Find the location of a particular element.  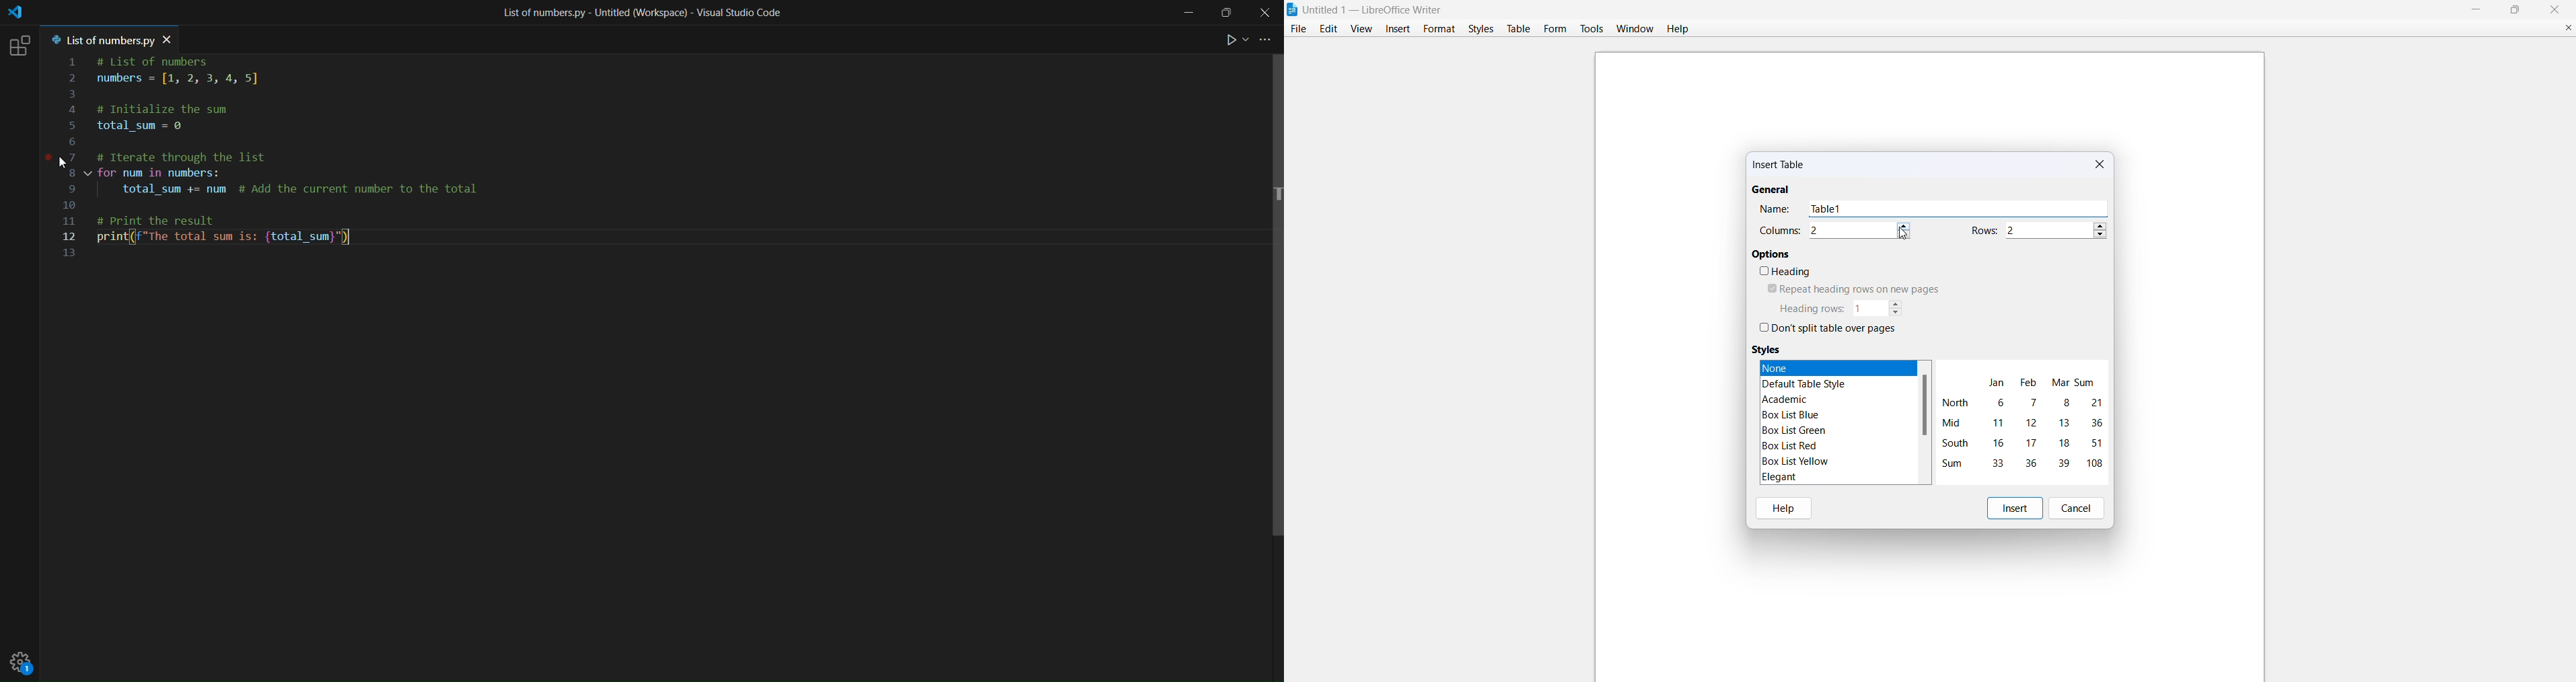

minimize is located at coordinates (2472, 9).